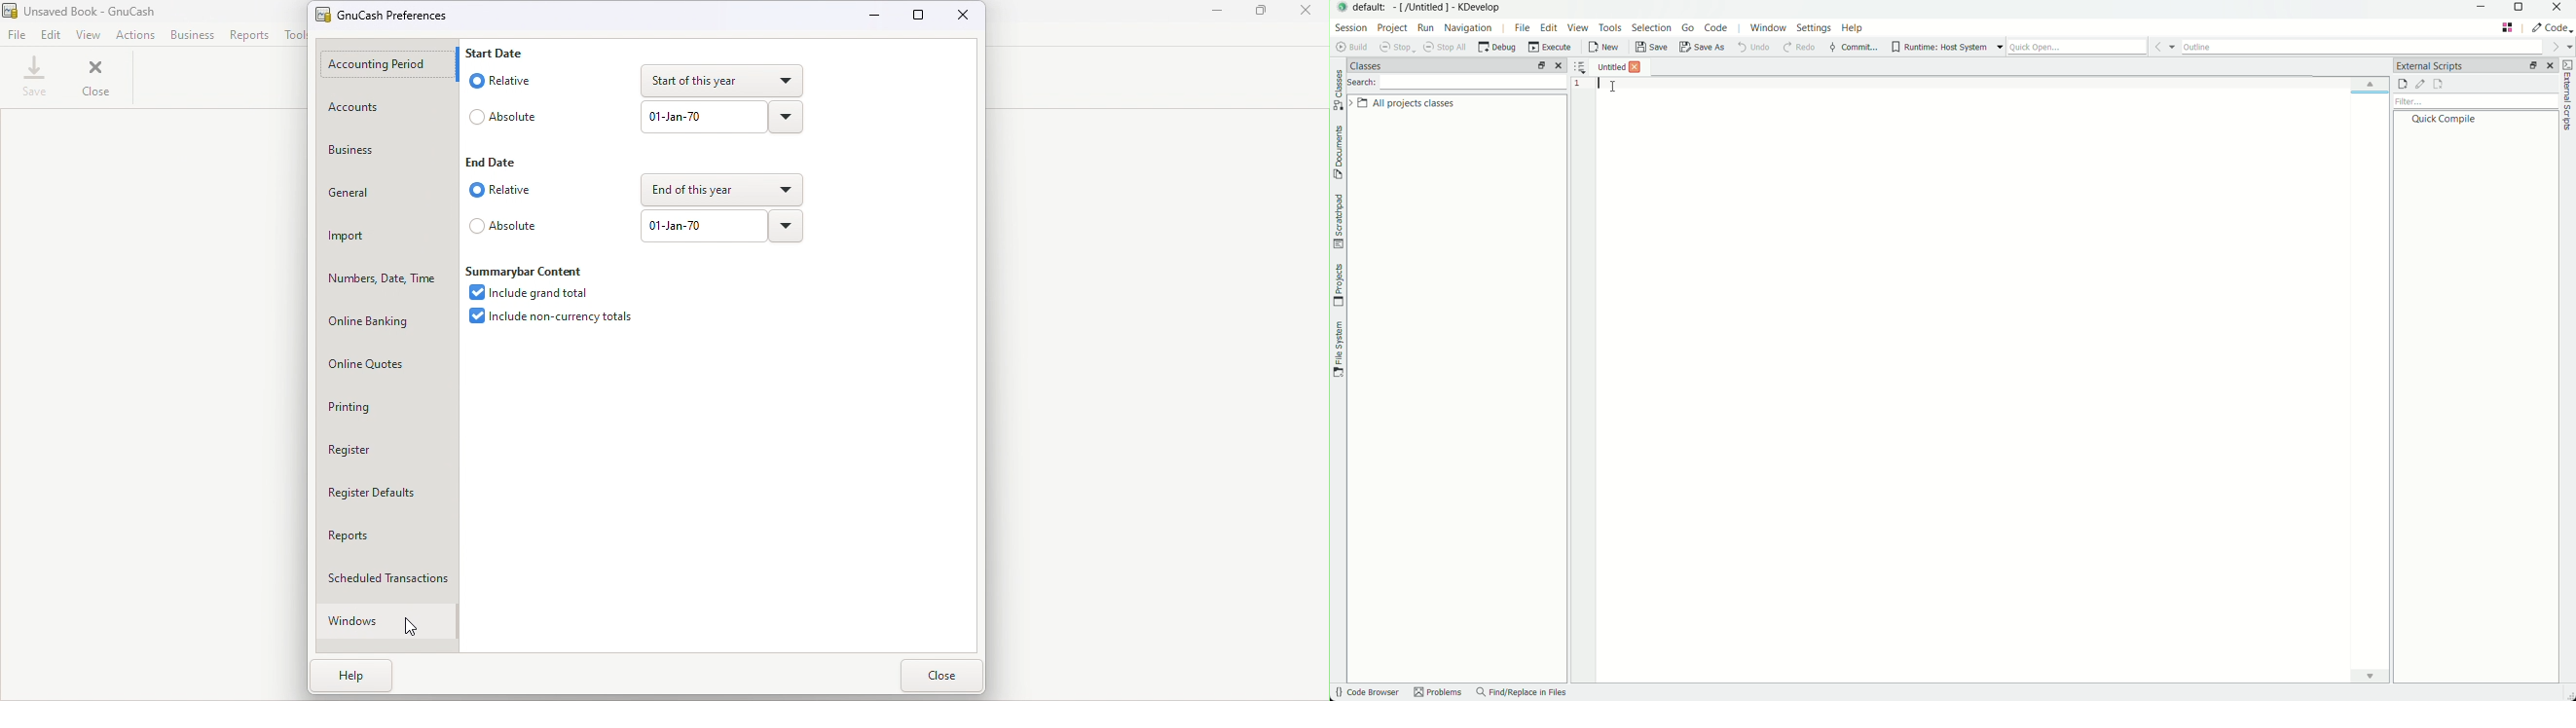  What do you see at coordinates (386, 192) in the screenshot?
I see `General` at bounding box center [386, 192].